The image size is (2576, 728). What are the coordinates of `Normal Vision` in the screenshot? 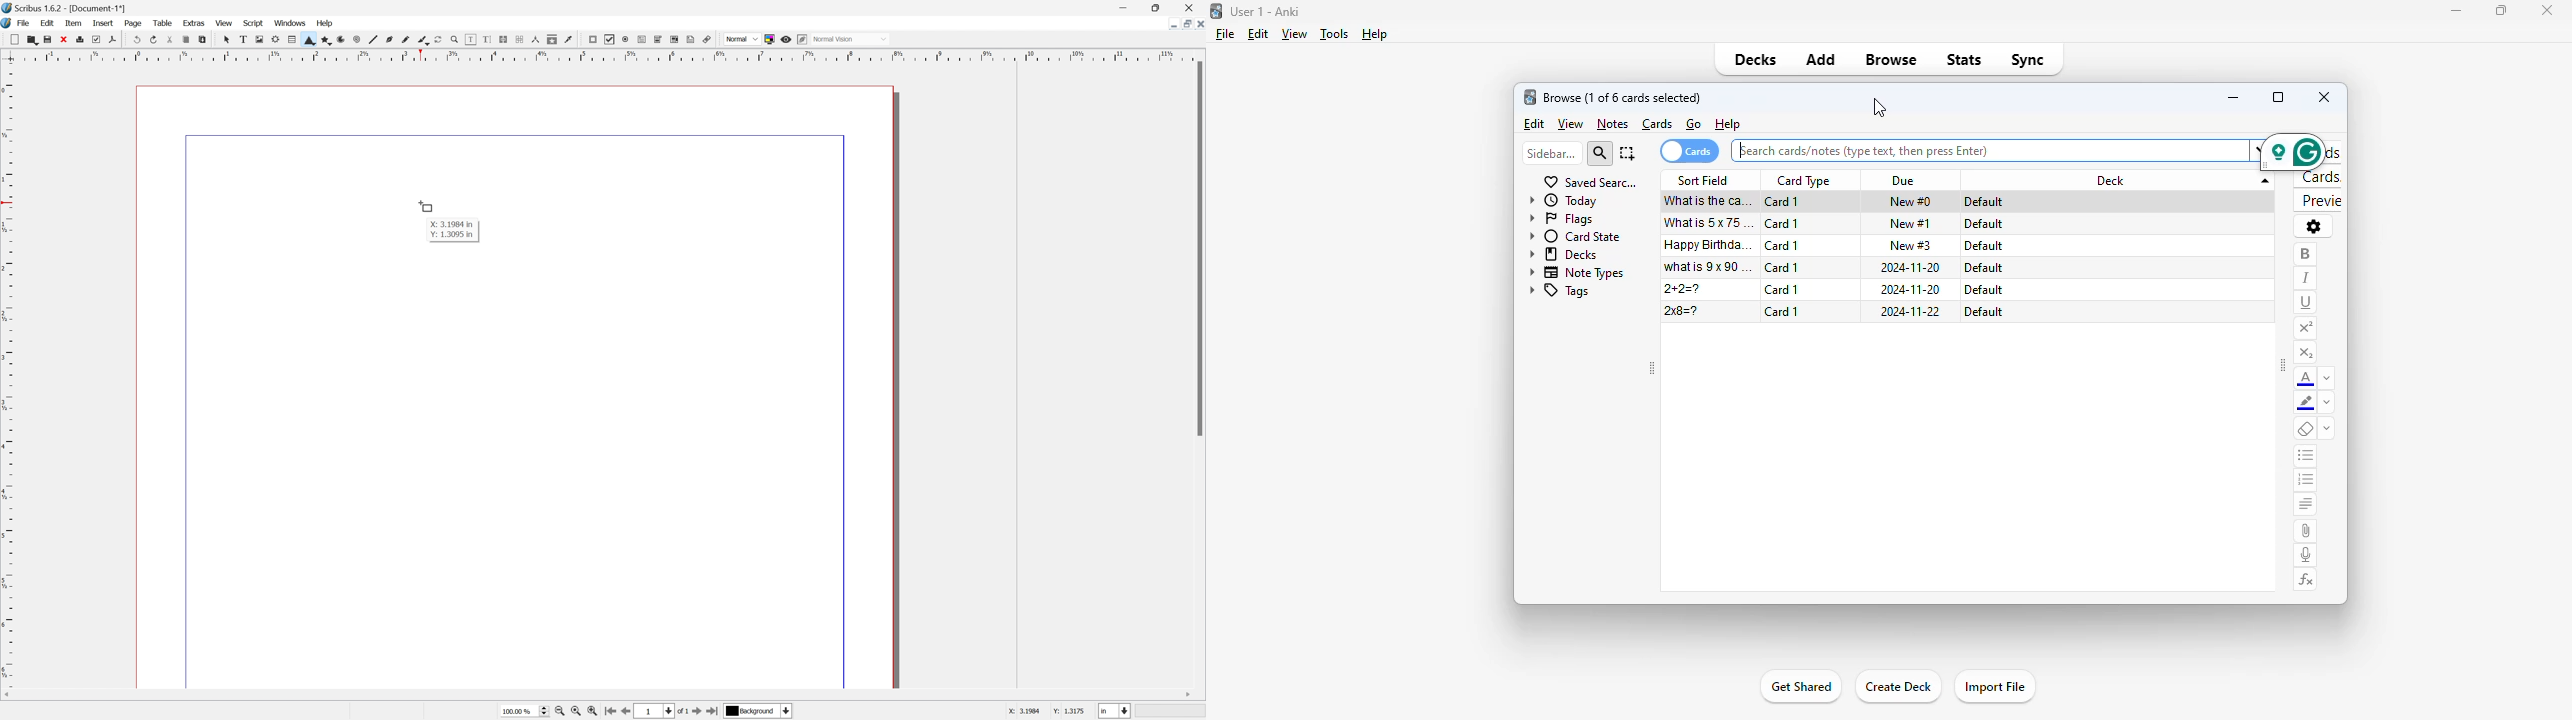 It's located at (849, 39).